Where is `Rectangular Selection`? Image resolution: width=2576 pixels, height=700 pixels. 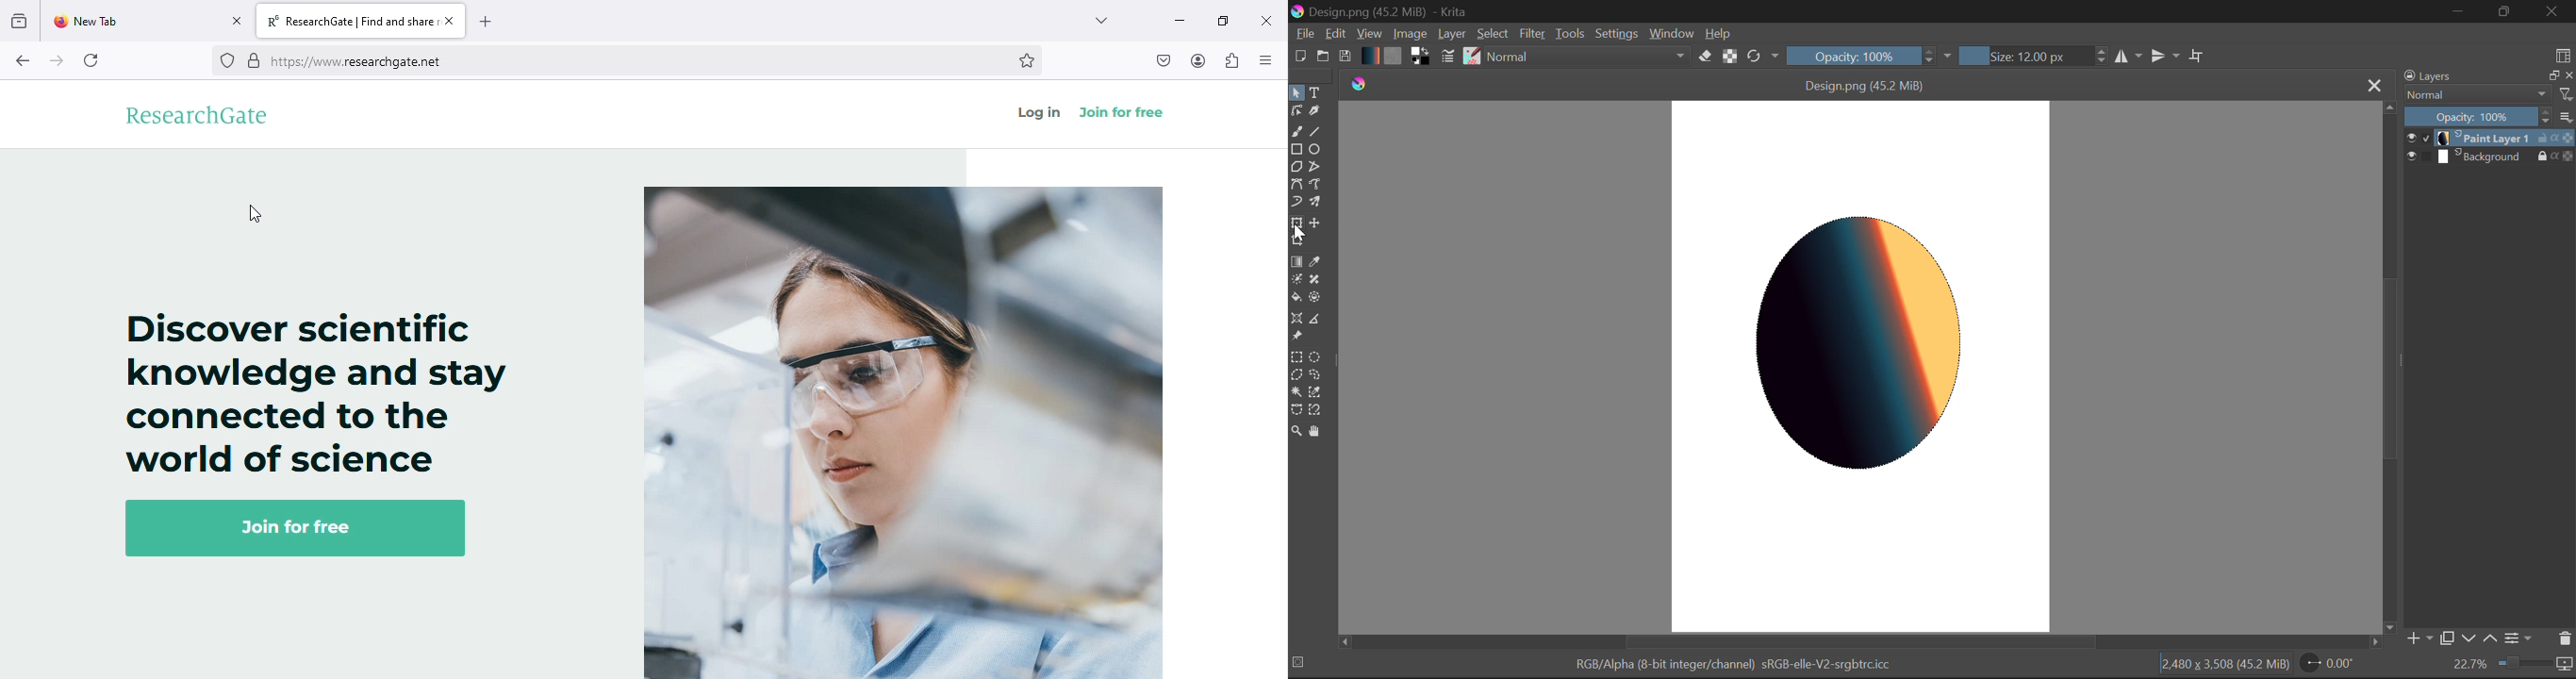 Rectangular Selection is located at coordinates (1296, 356).